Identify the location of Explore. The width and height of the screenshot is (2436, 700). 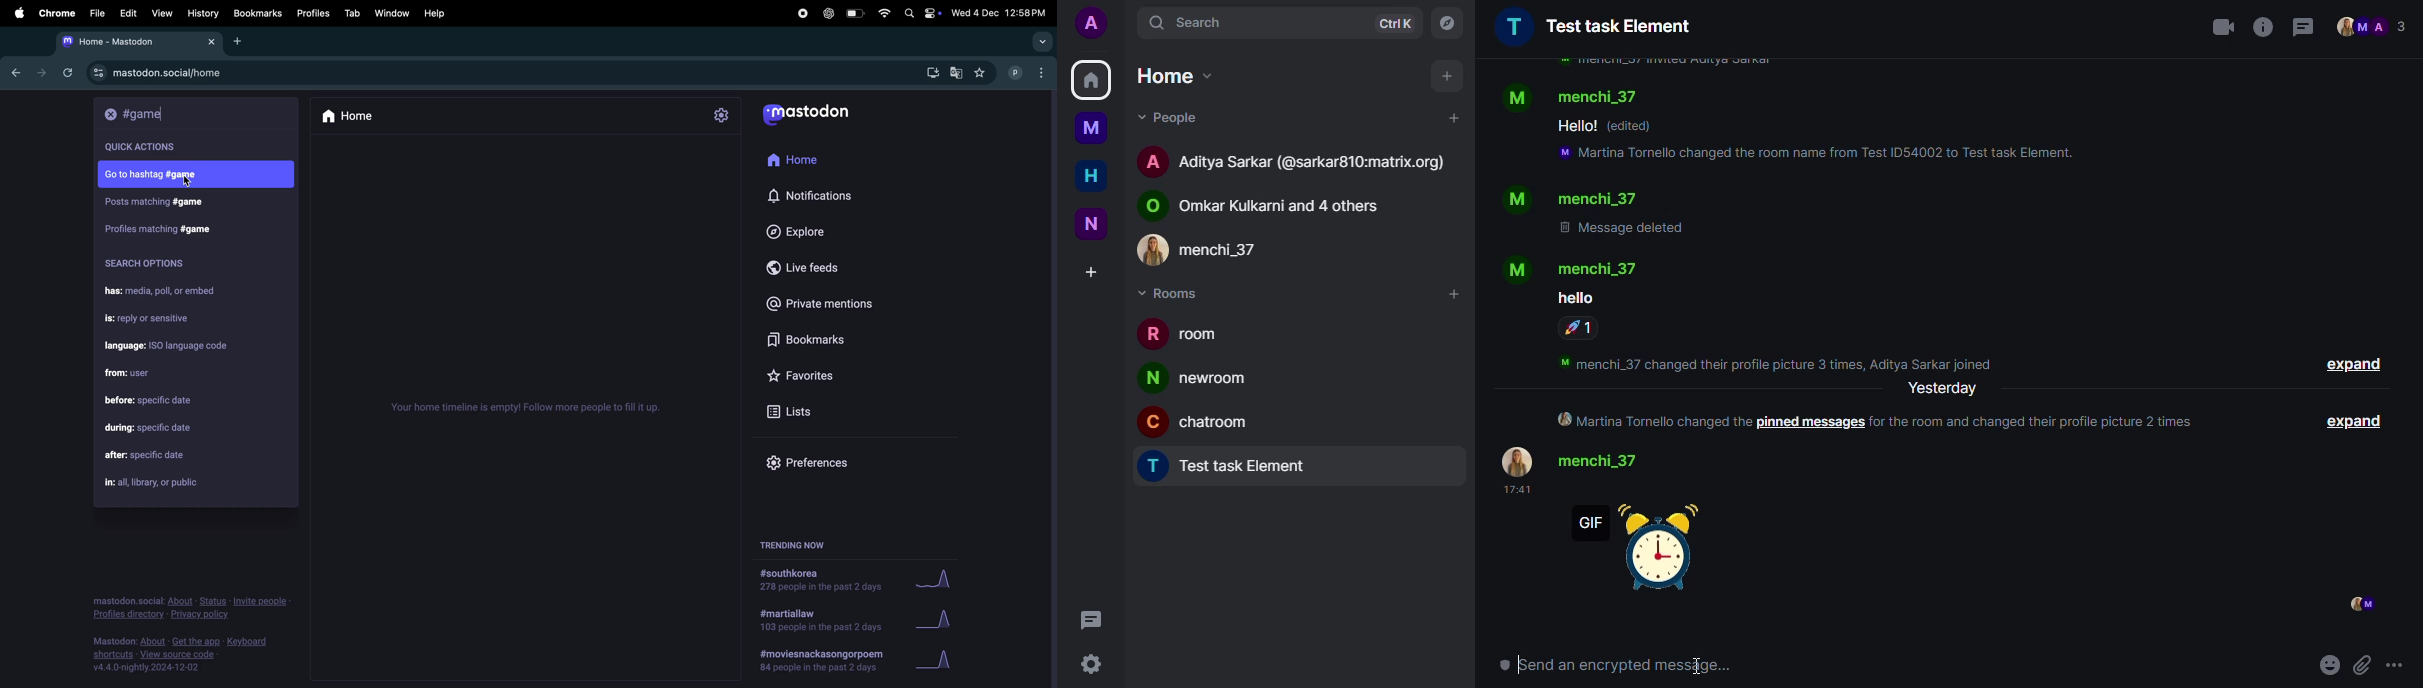
(810, 232).